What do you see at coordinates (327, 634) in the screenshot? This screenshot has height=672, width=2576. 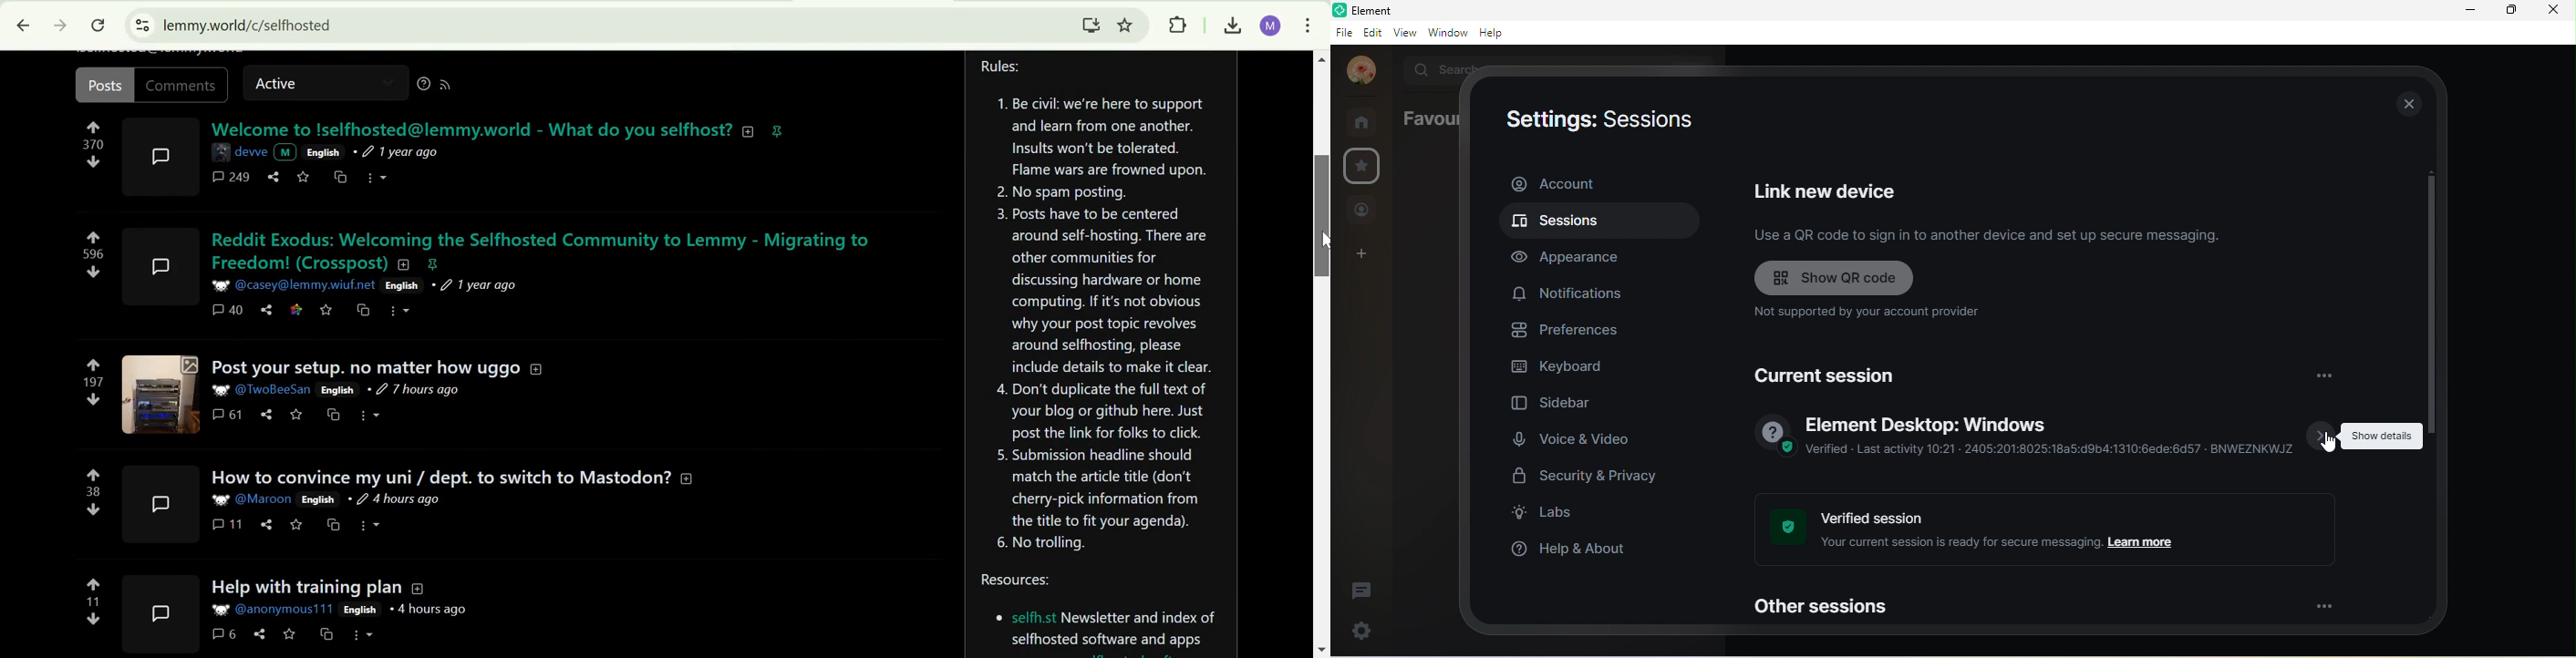 I see `cross-post` at bounding box center [327, 634].